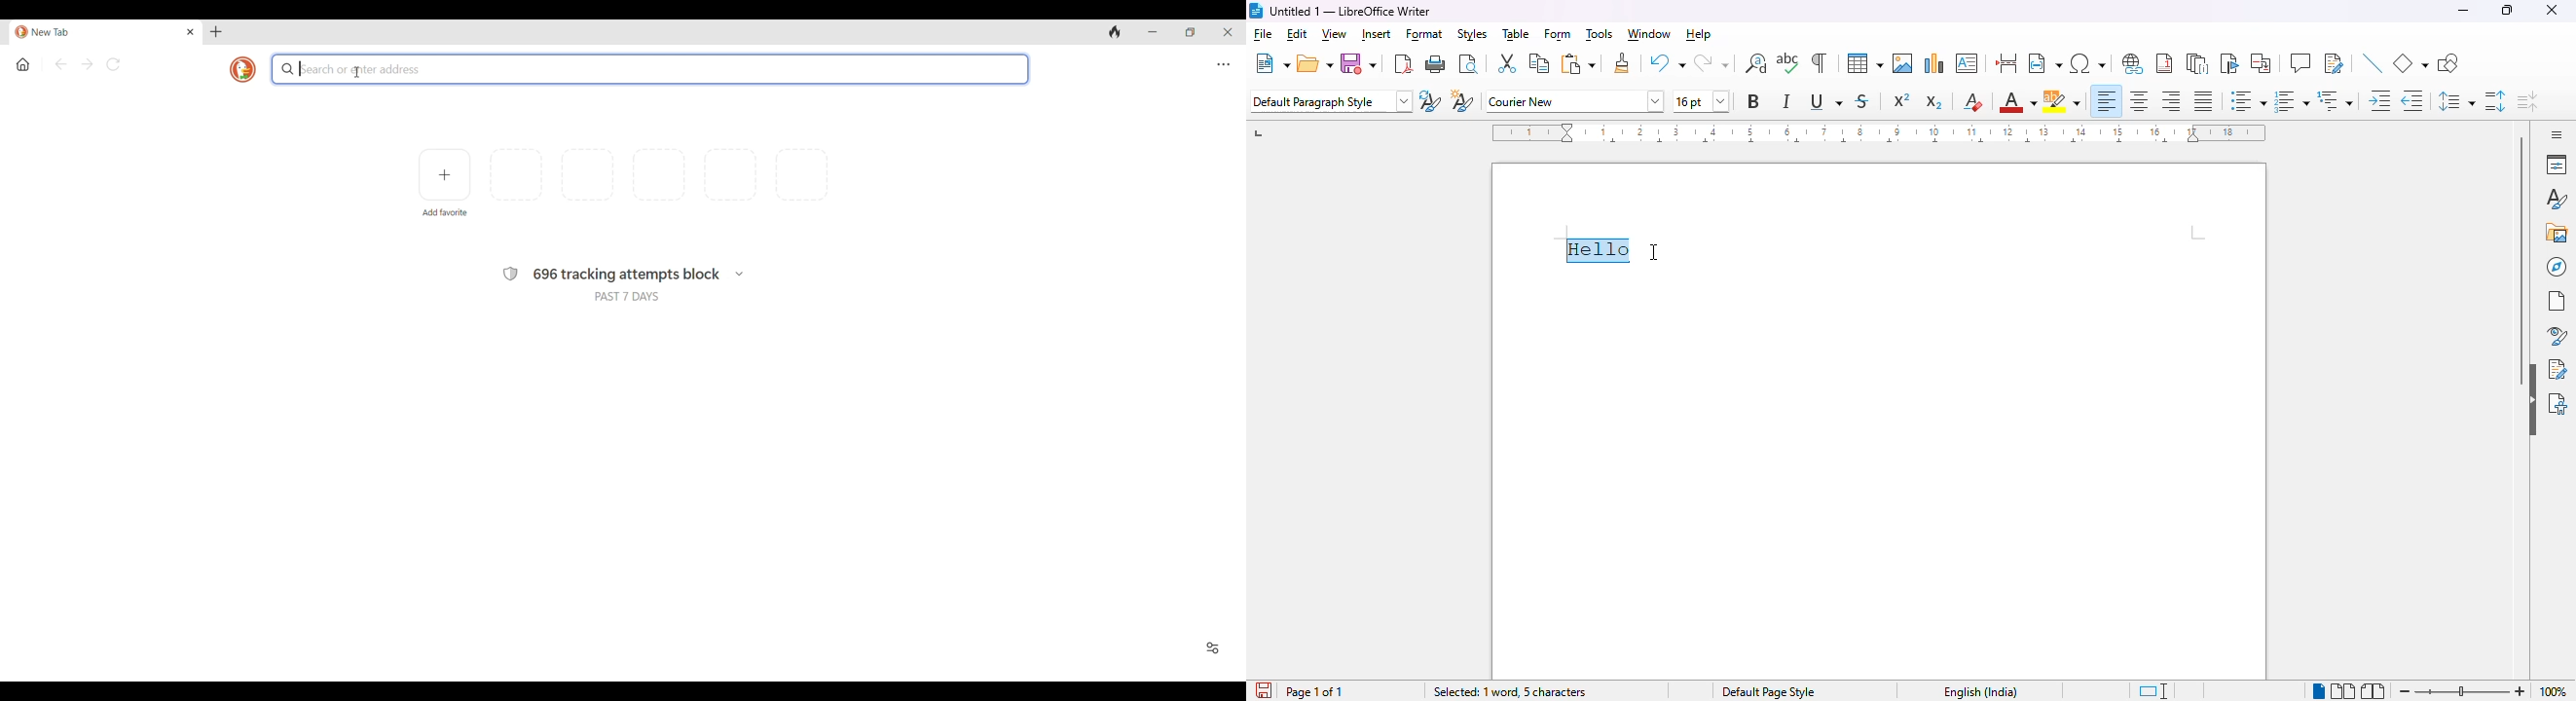 This screenshot has width=2576, height=728. Describe the element at coordinates (2335, 63) in the screenshot. I see `show track changes functions` at that location.